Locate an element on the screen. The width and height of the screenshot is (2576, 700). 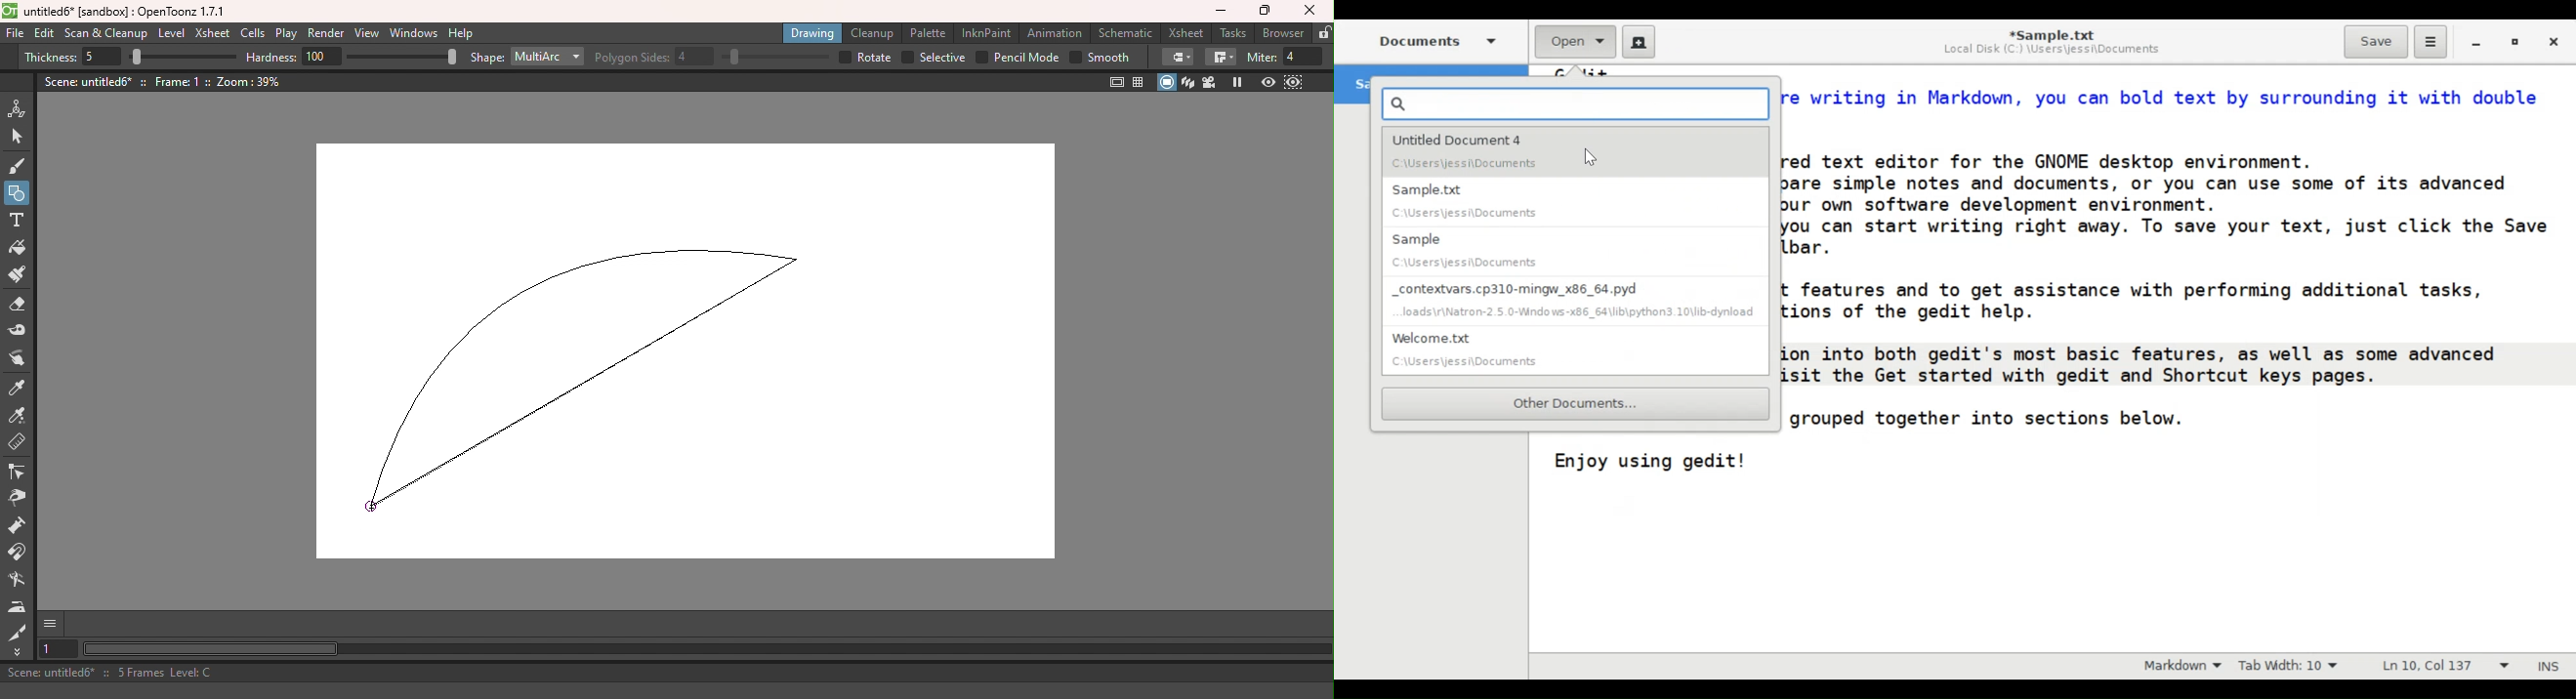
*Sample.txt is located at coordinates (2051, 34).